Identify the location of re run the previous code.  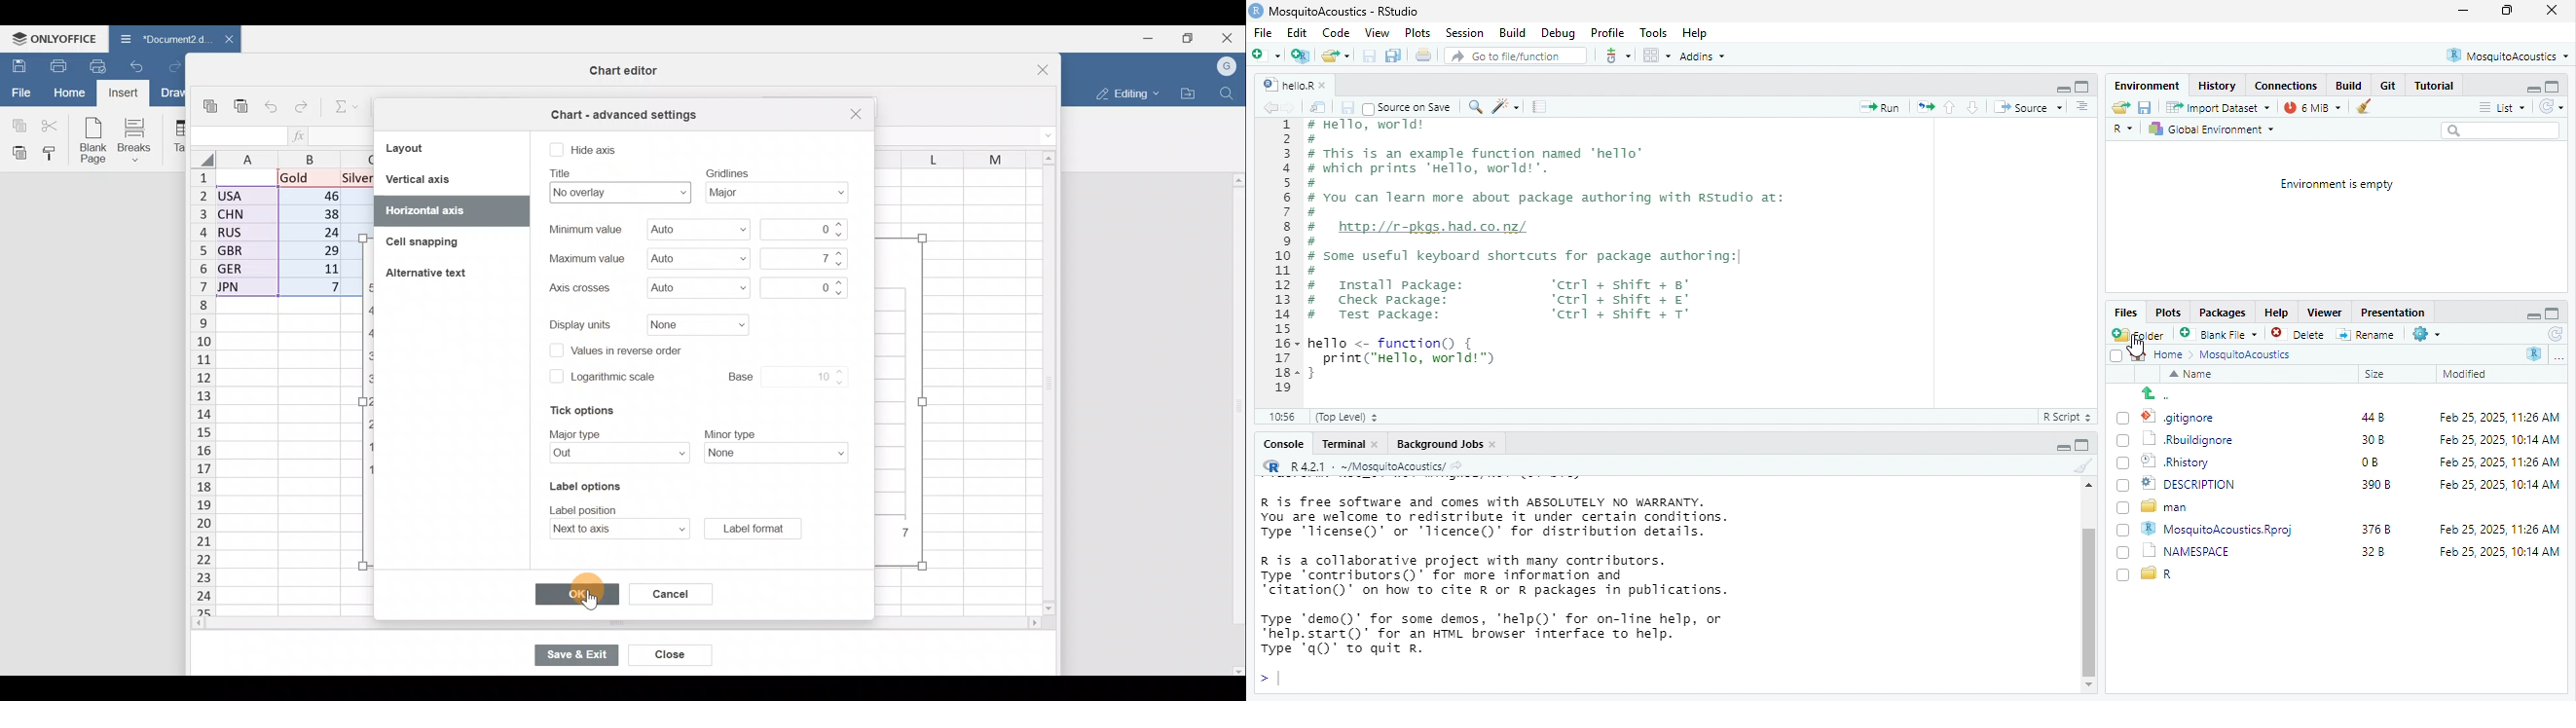
(1923, 107).